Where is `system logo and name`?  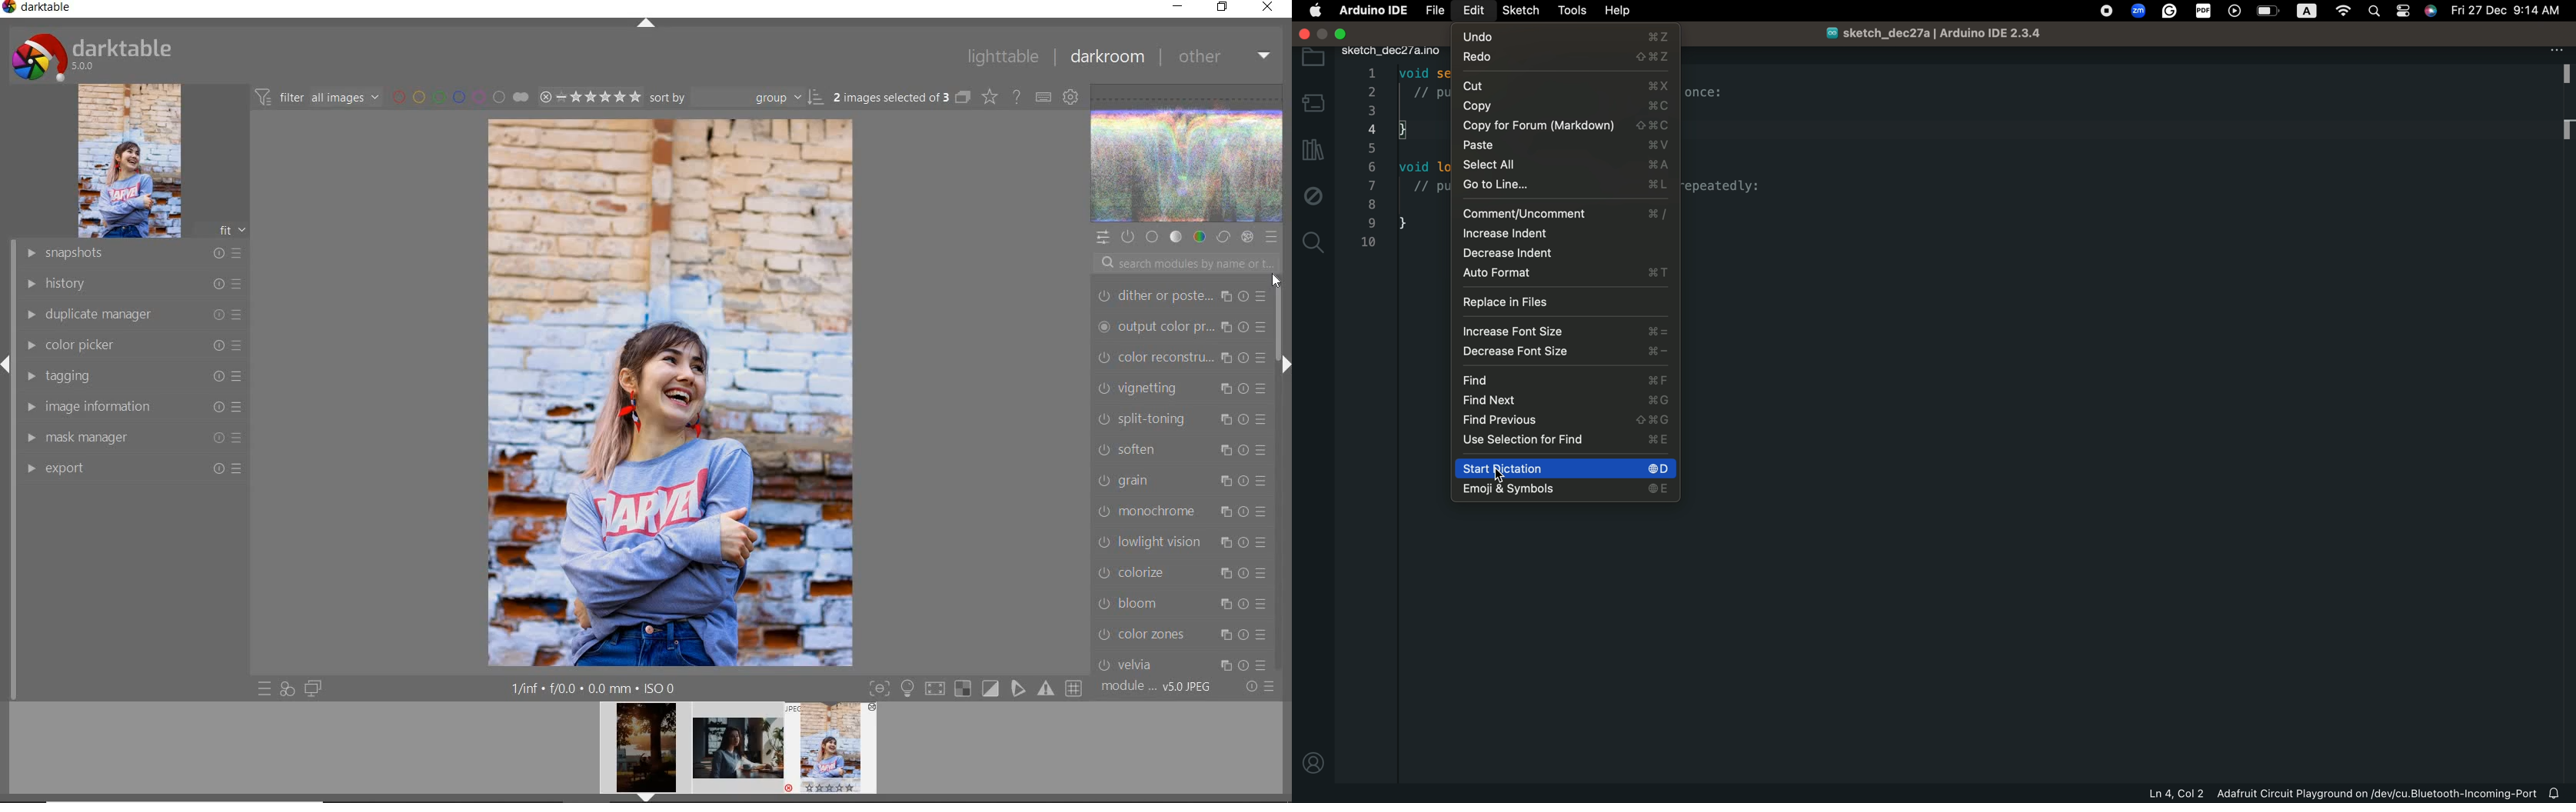
system logo and name is located at coordinates (95, 55).